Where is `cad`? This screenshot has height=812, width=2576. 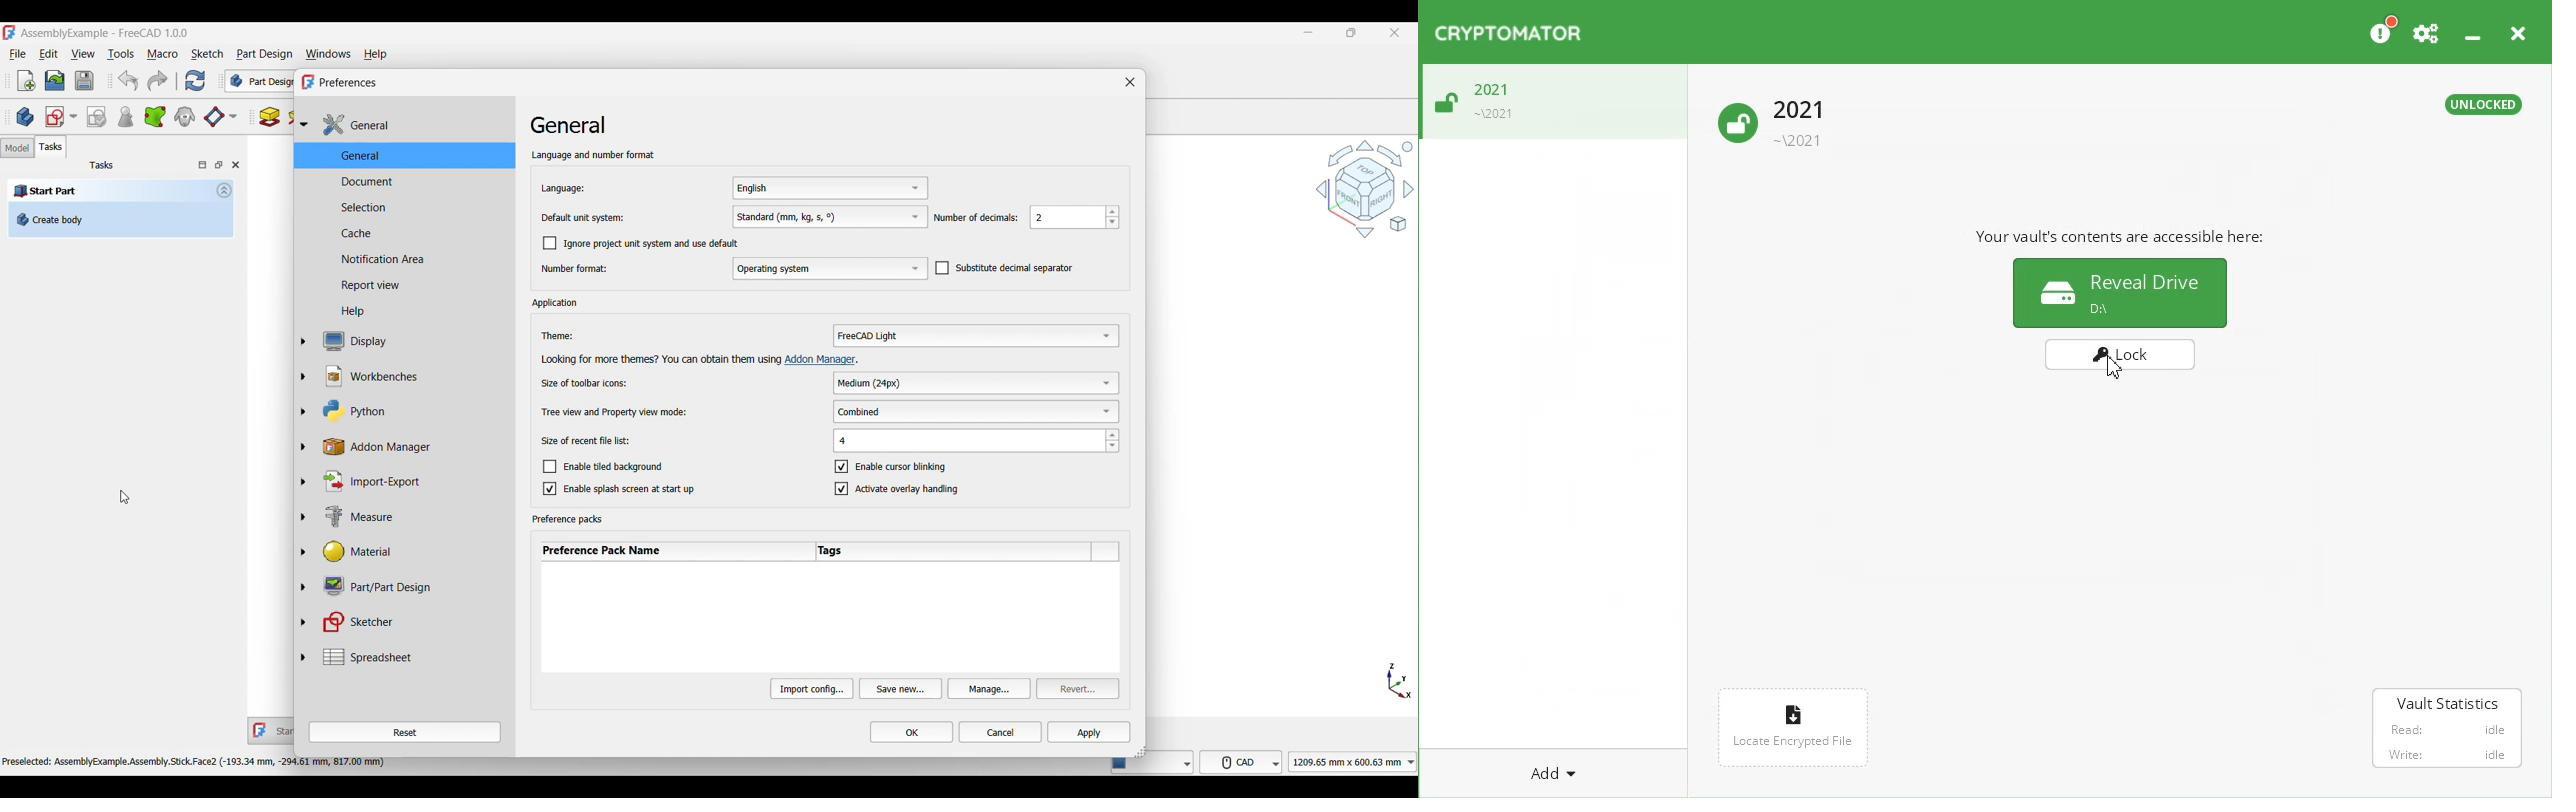
cad is located at coordinates (1242, 762).